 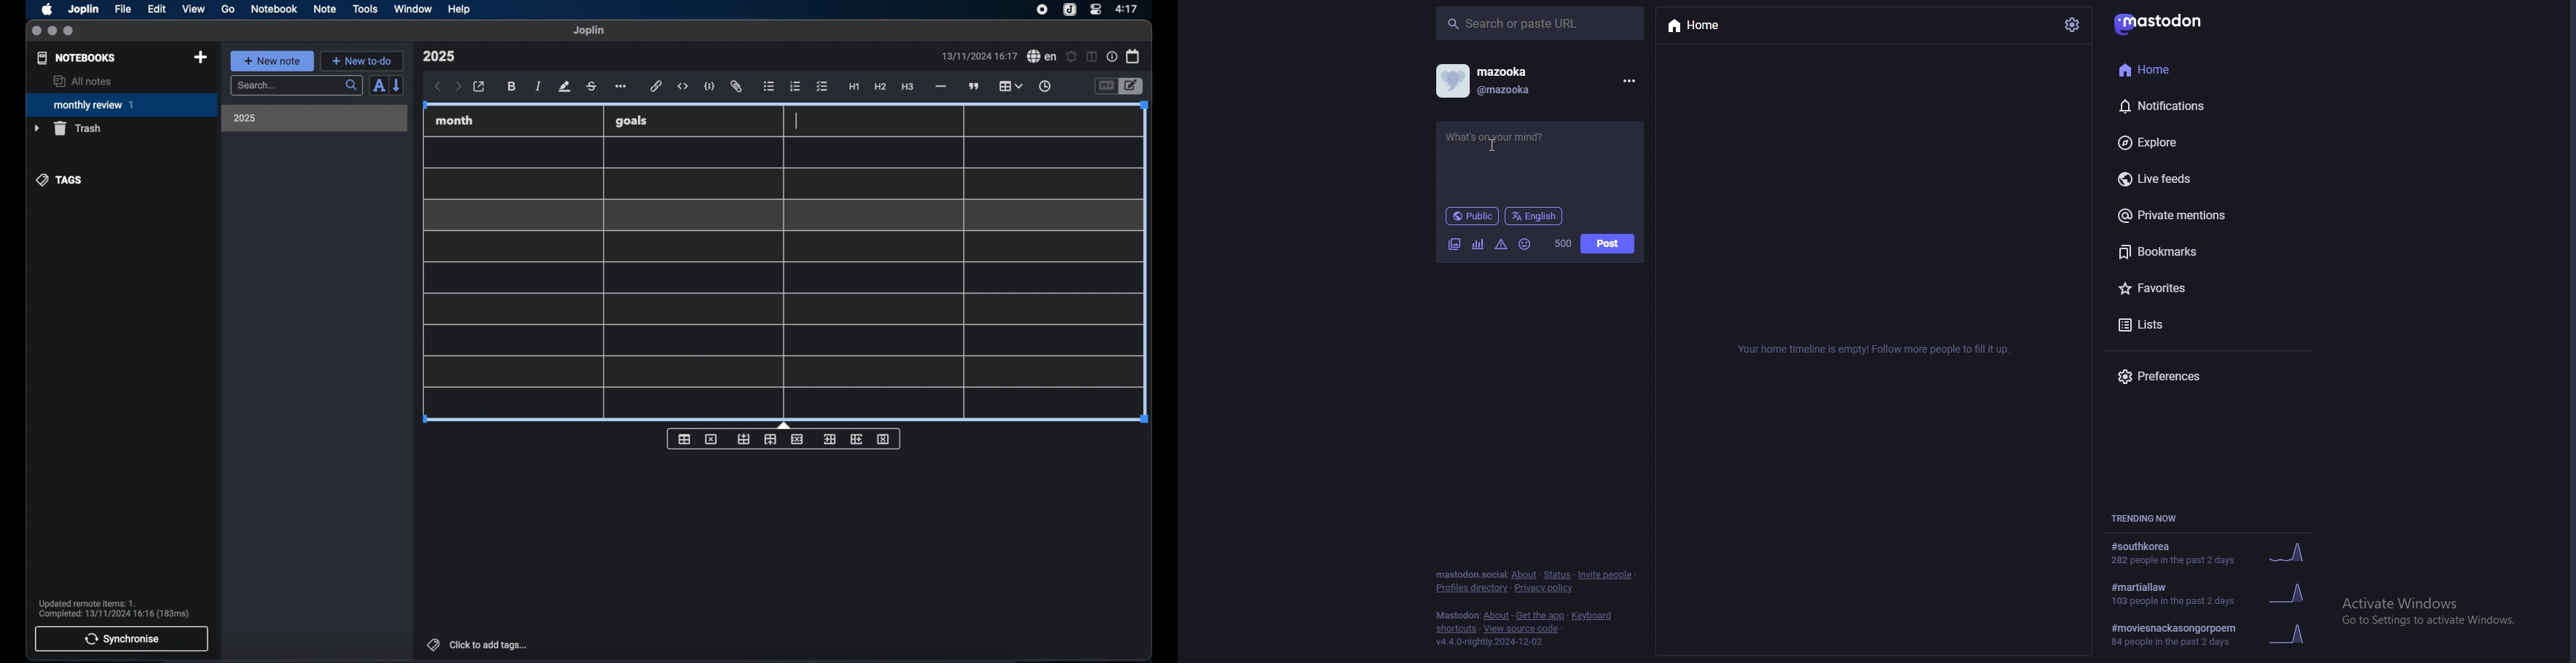 What do you see at coordinates (711, 440) in the screenshot?
I see `delete table` at bounding box center [711, 440].